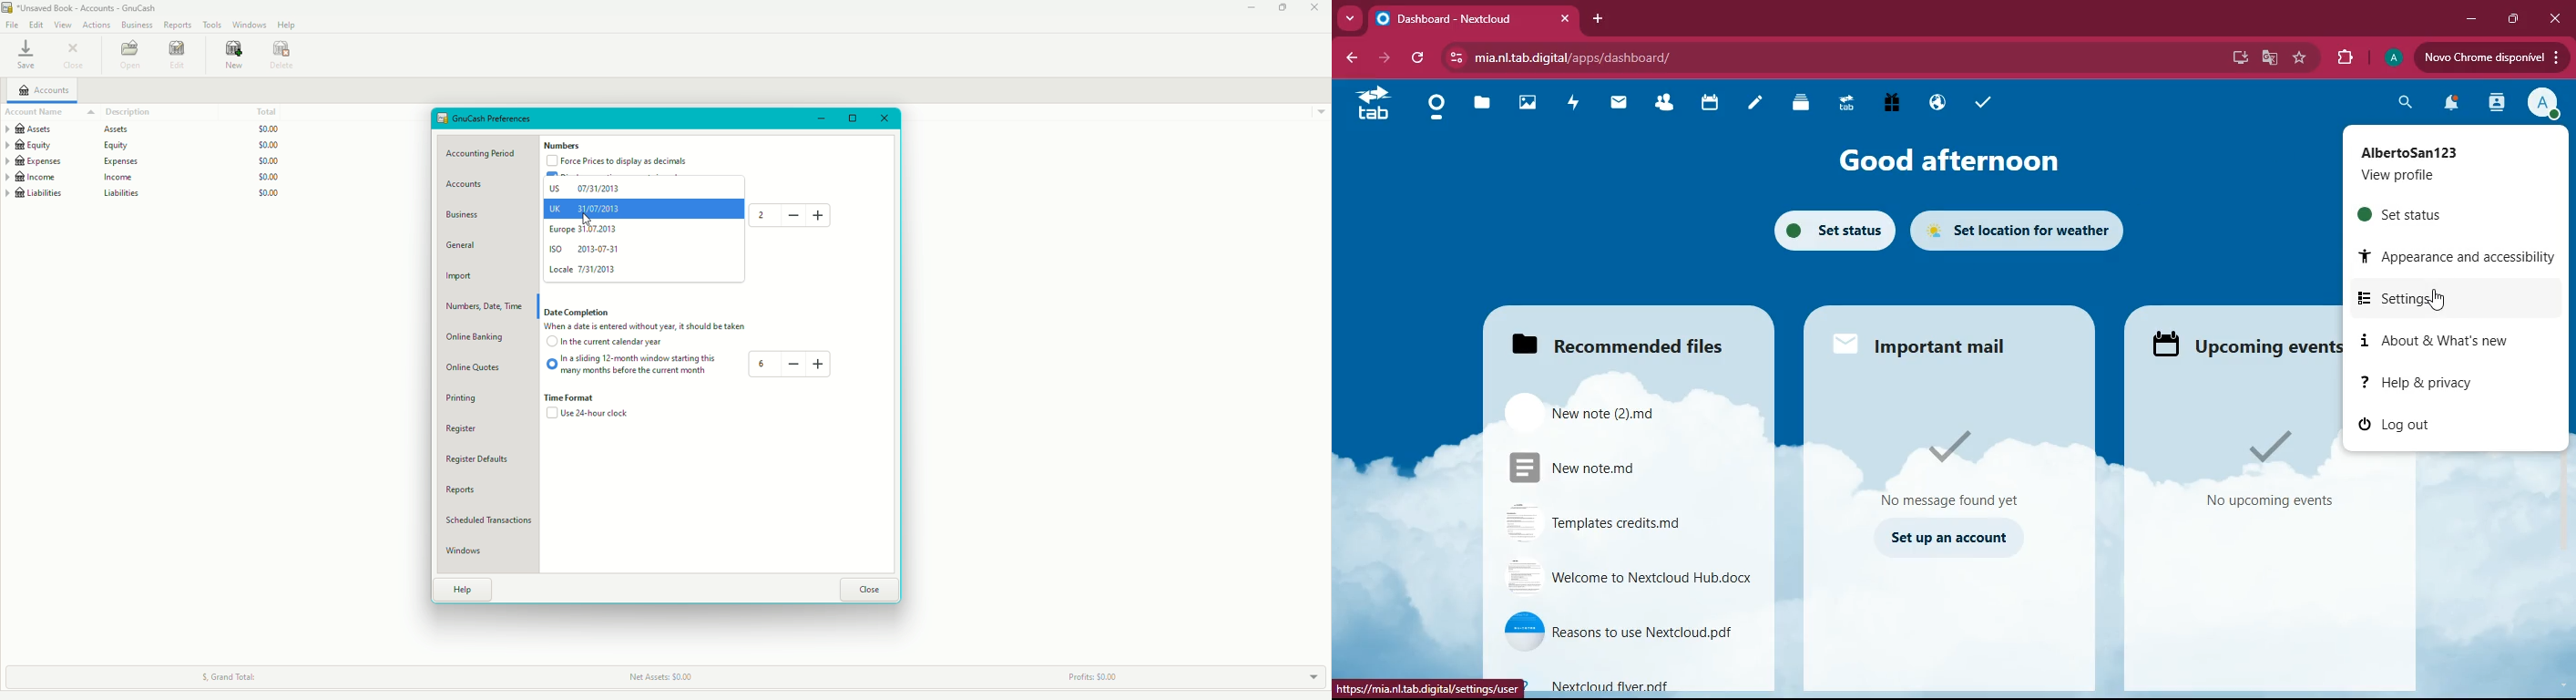 Image resolution: width=2576 pixels, height=700 pixels. What do you see at coordinates (793, 363) in the screenshot?
I see `Minus` at bounding box center [793, 363].